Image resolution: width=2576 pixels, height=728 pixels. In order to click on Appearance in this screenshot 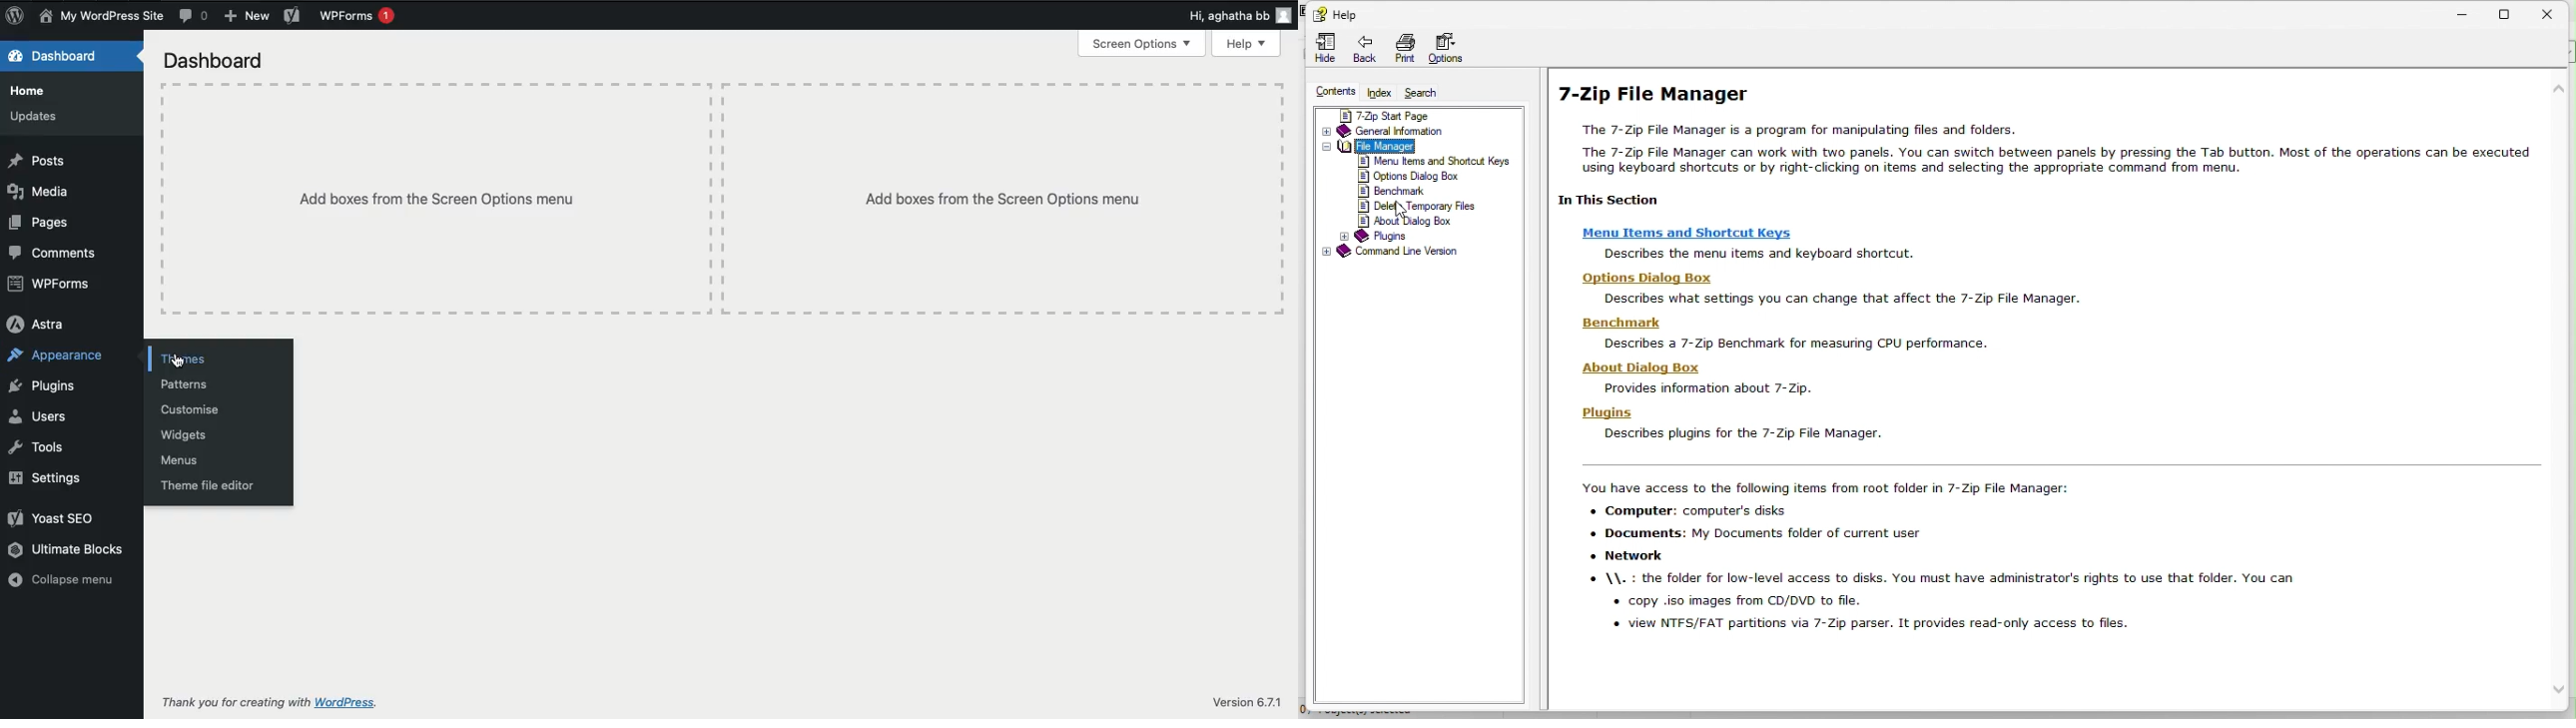, I will do `click(58, 357)`.